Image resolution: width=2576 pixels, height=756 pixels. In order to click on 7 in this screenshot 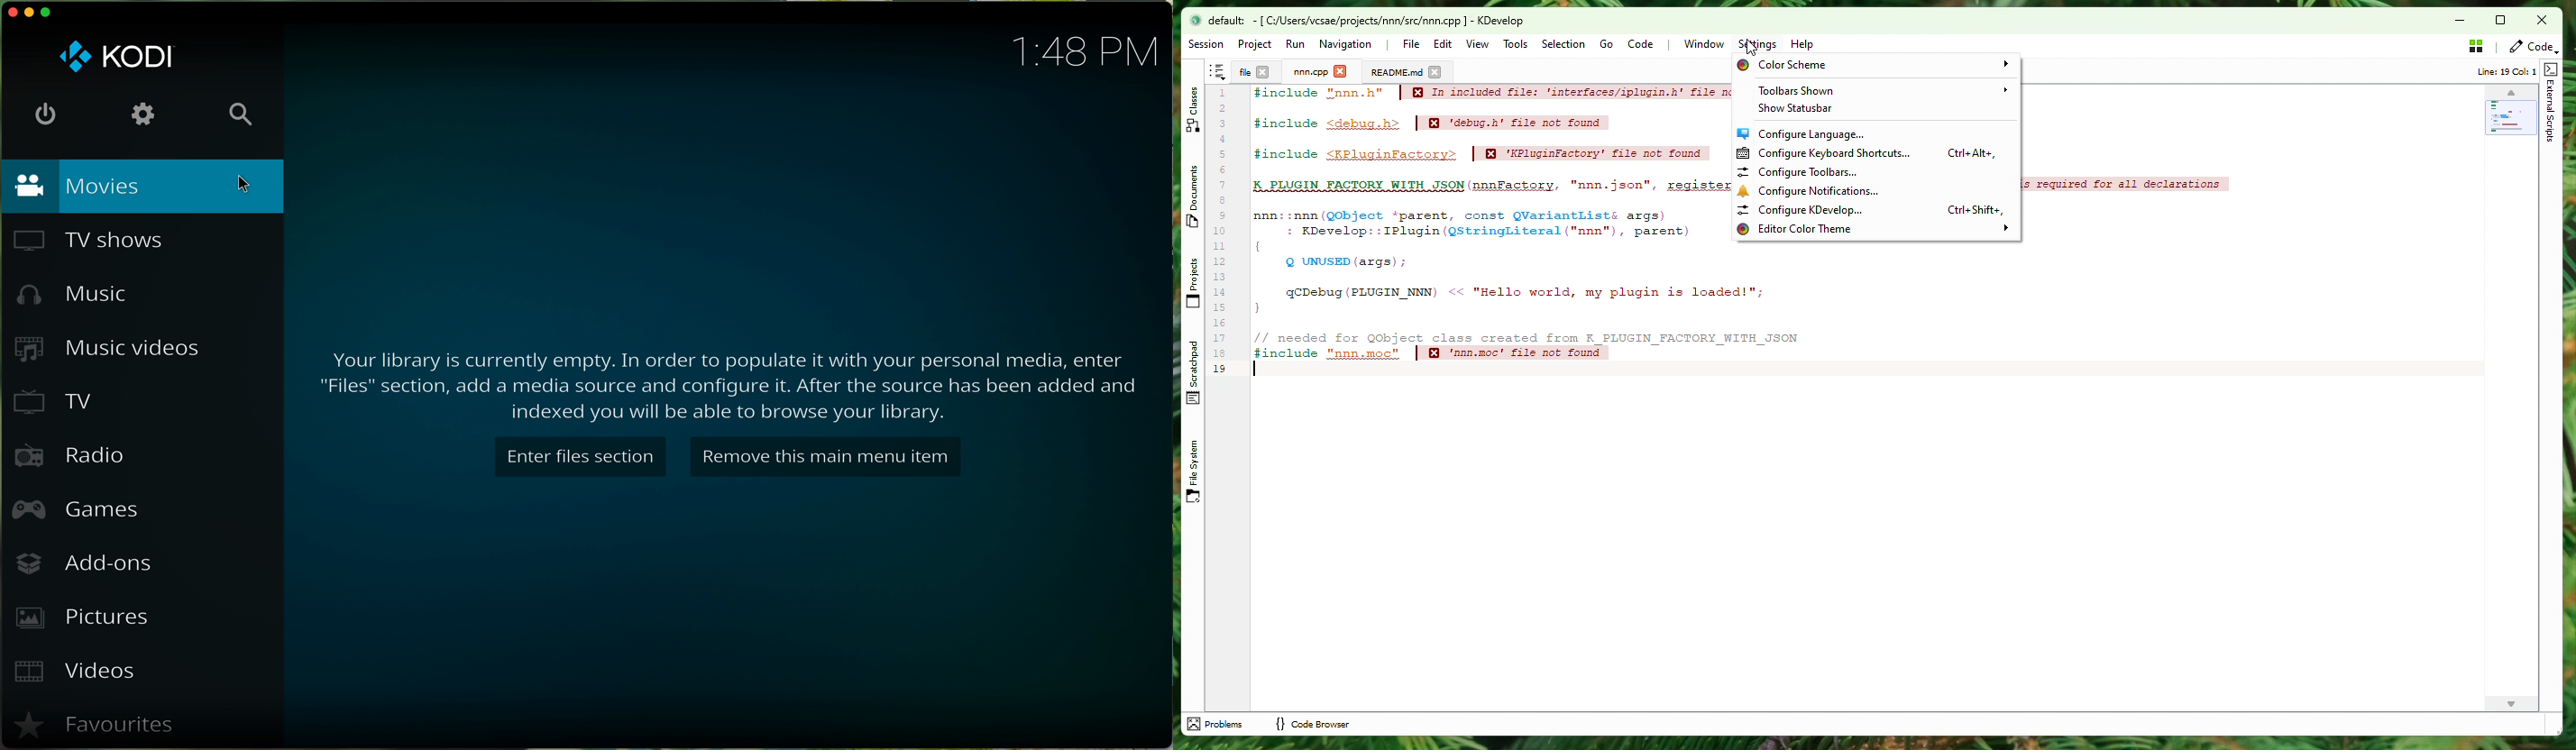, I will do `click(1223, 185)`.